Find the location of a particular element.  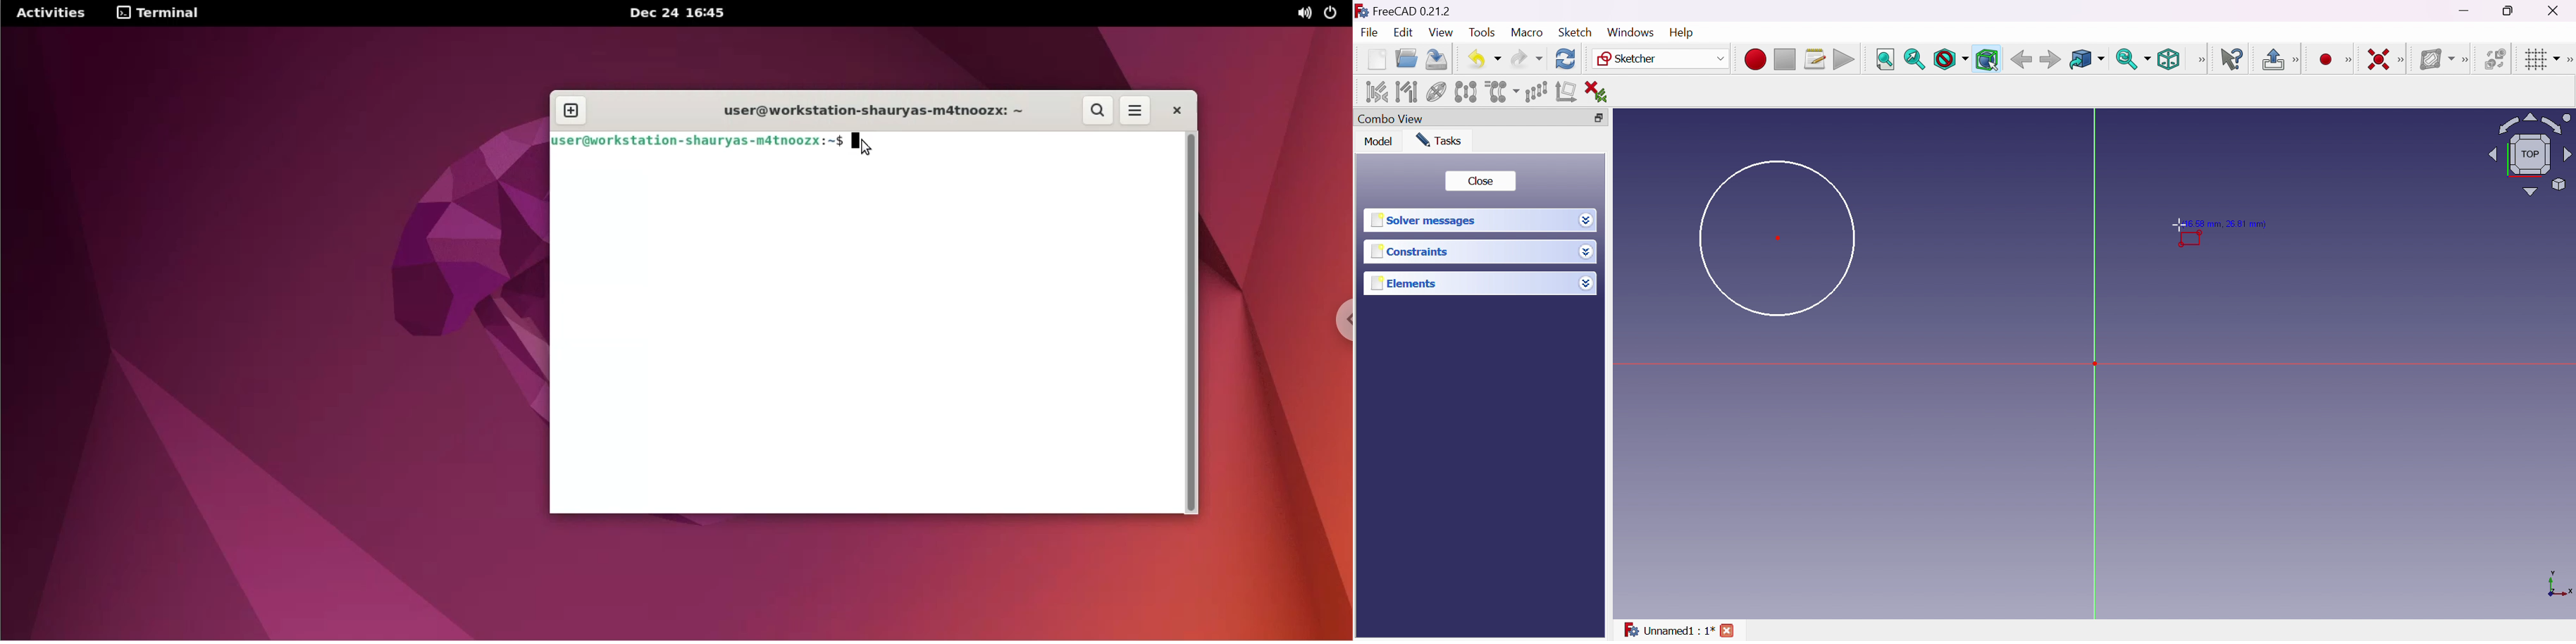

Delete all constraints is located at coordinates (1600, 92).